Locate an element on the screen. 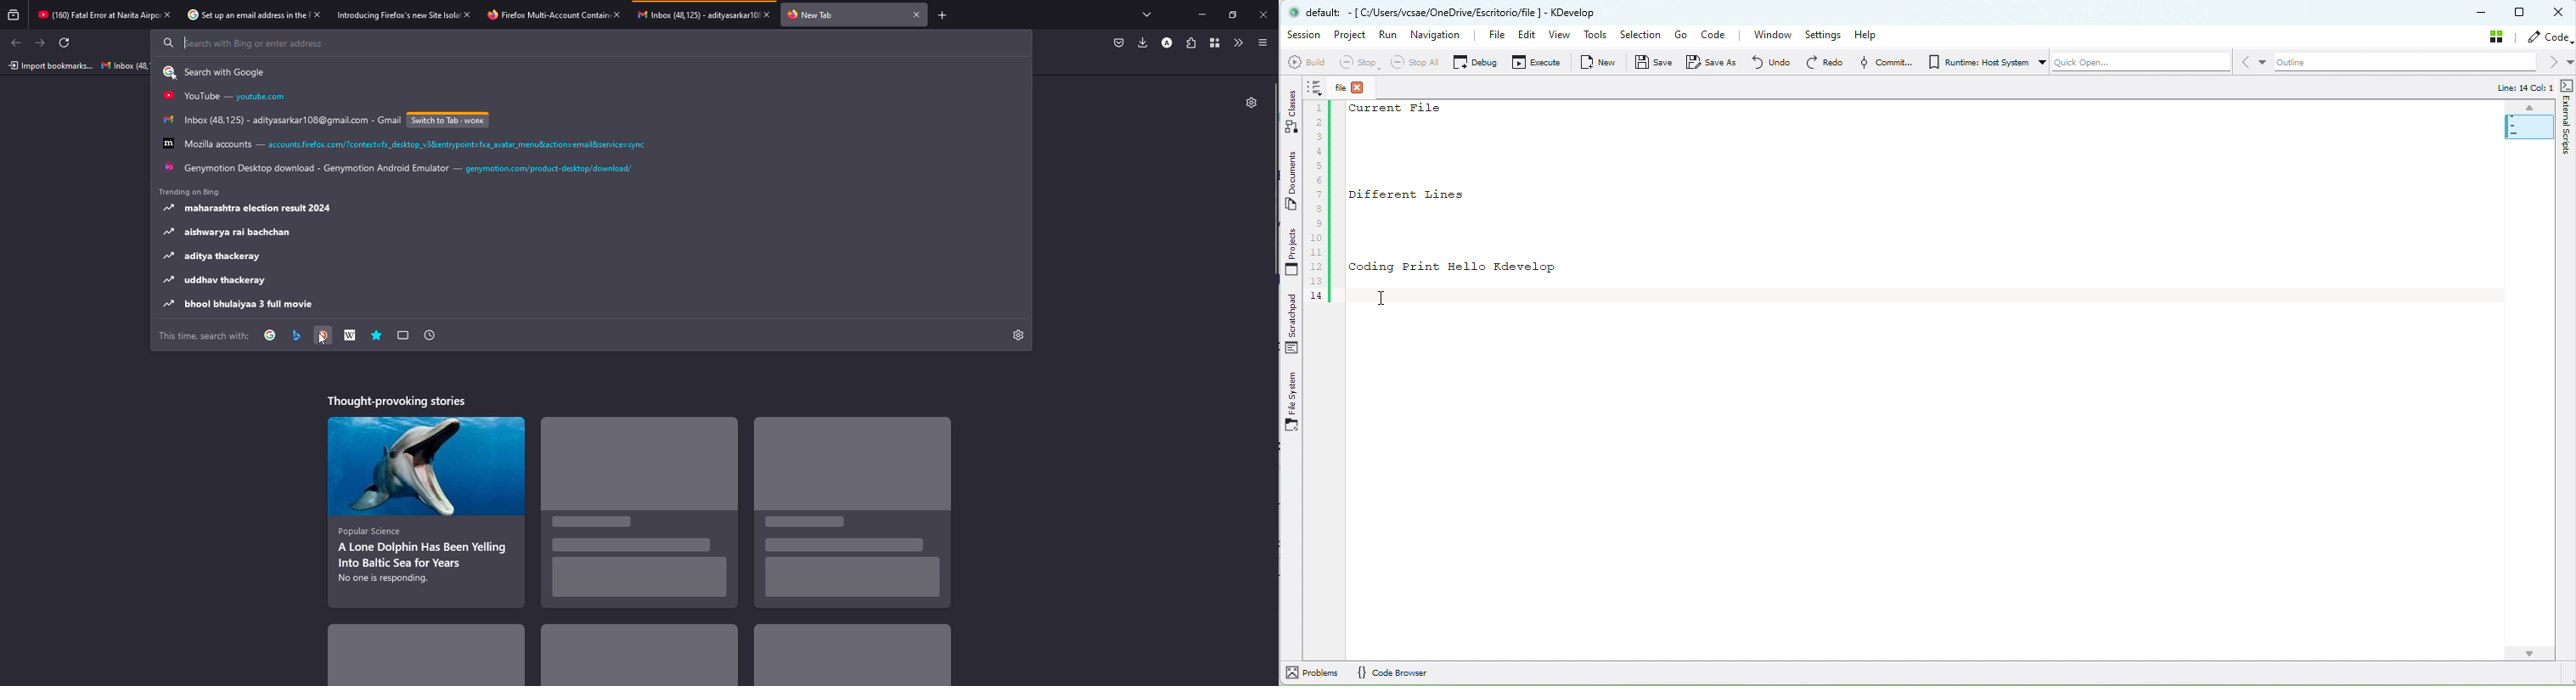 The height and width of the screenshot is (700, 2576). close is located at coordinates (767, 14).